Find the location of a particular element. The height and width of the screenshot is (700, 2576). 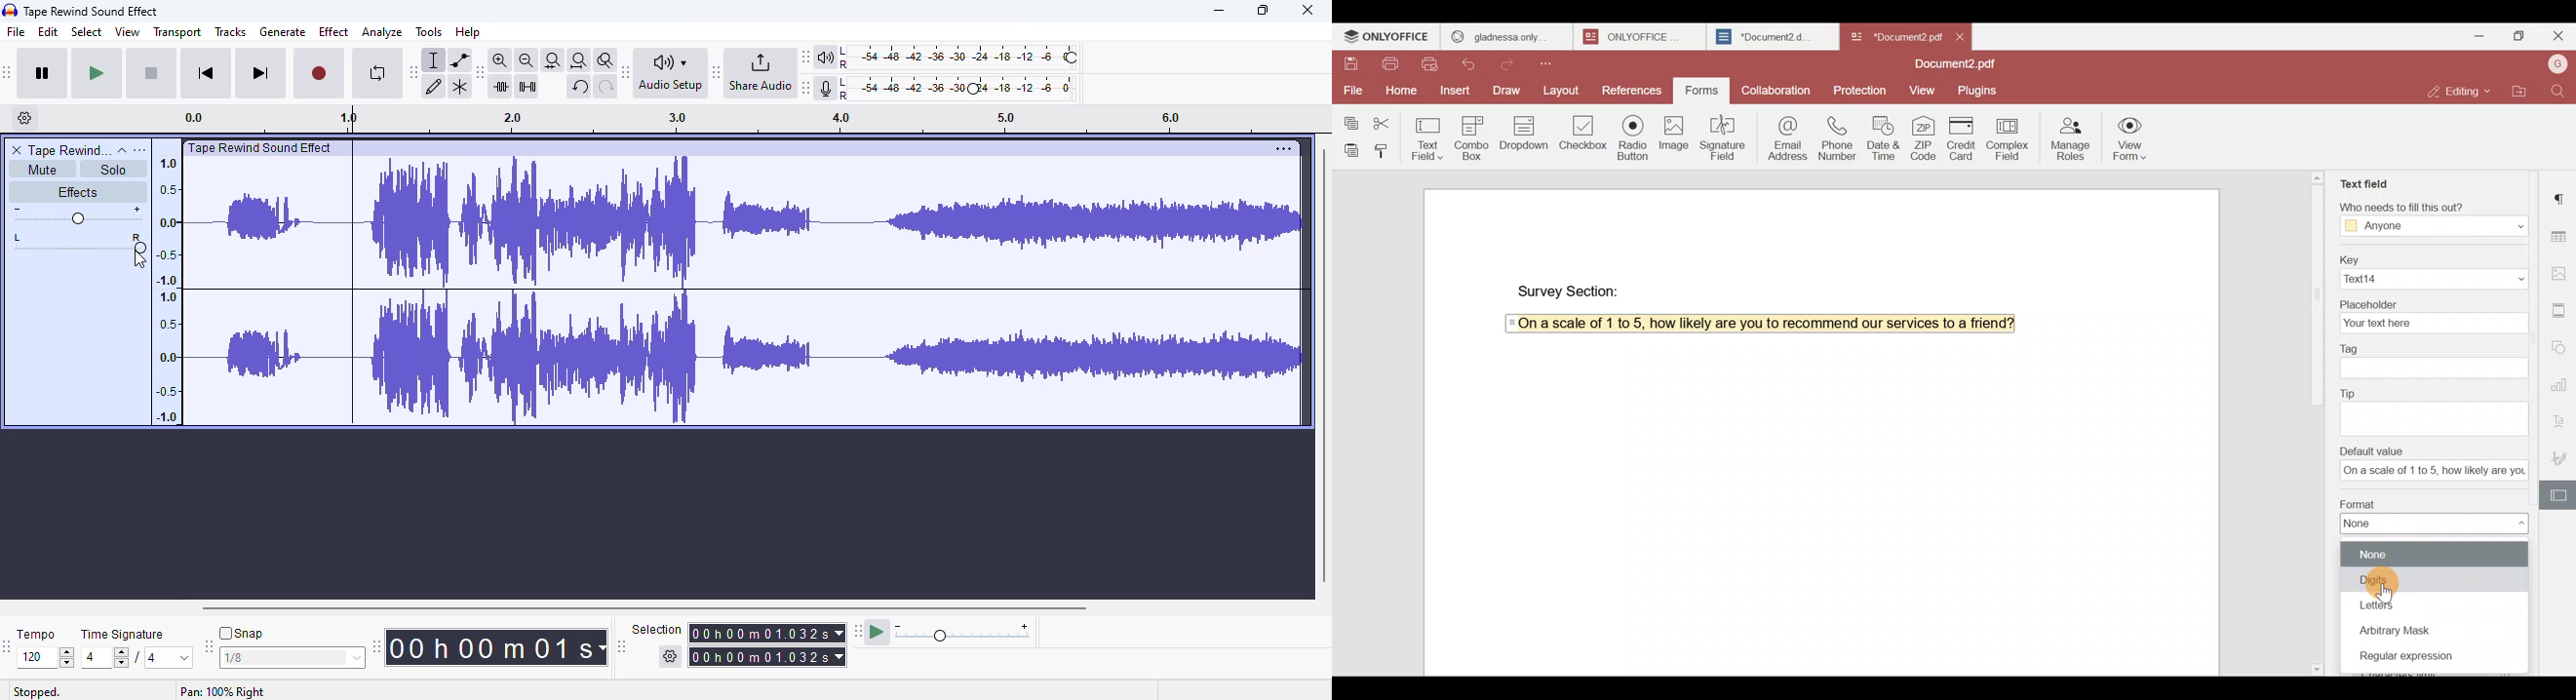

Tip is located at coordinates (2433, 393).